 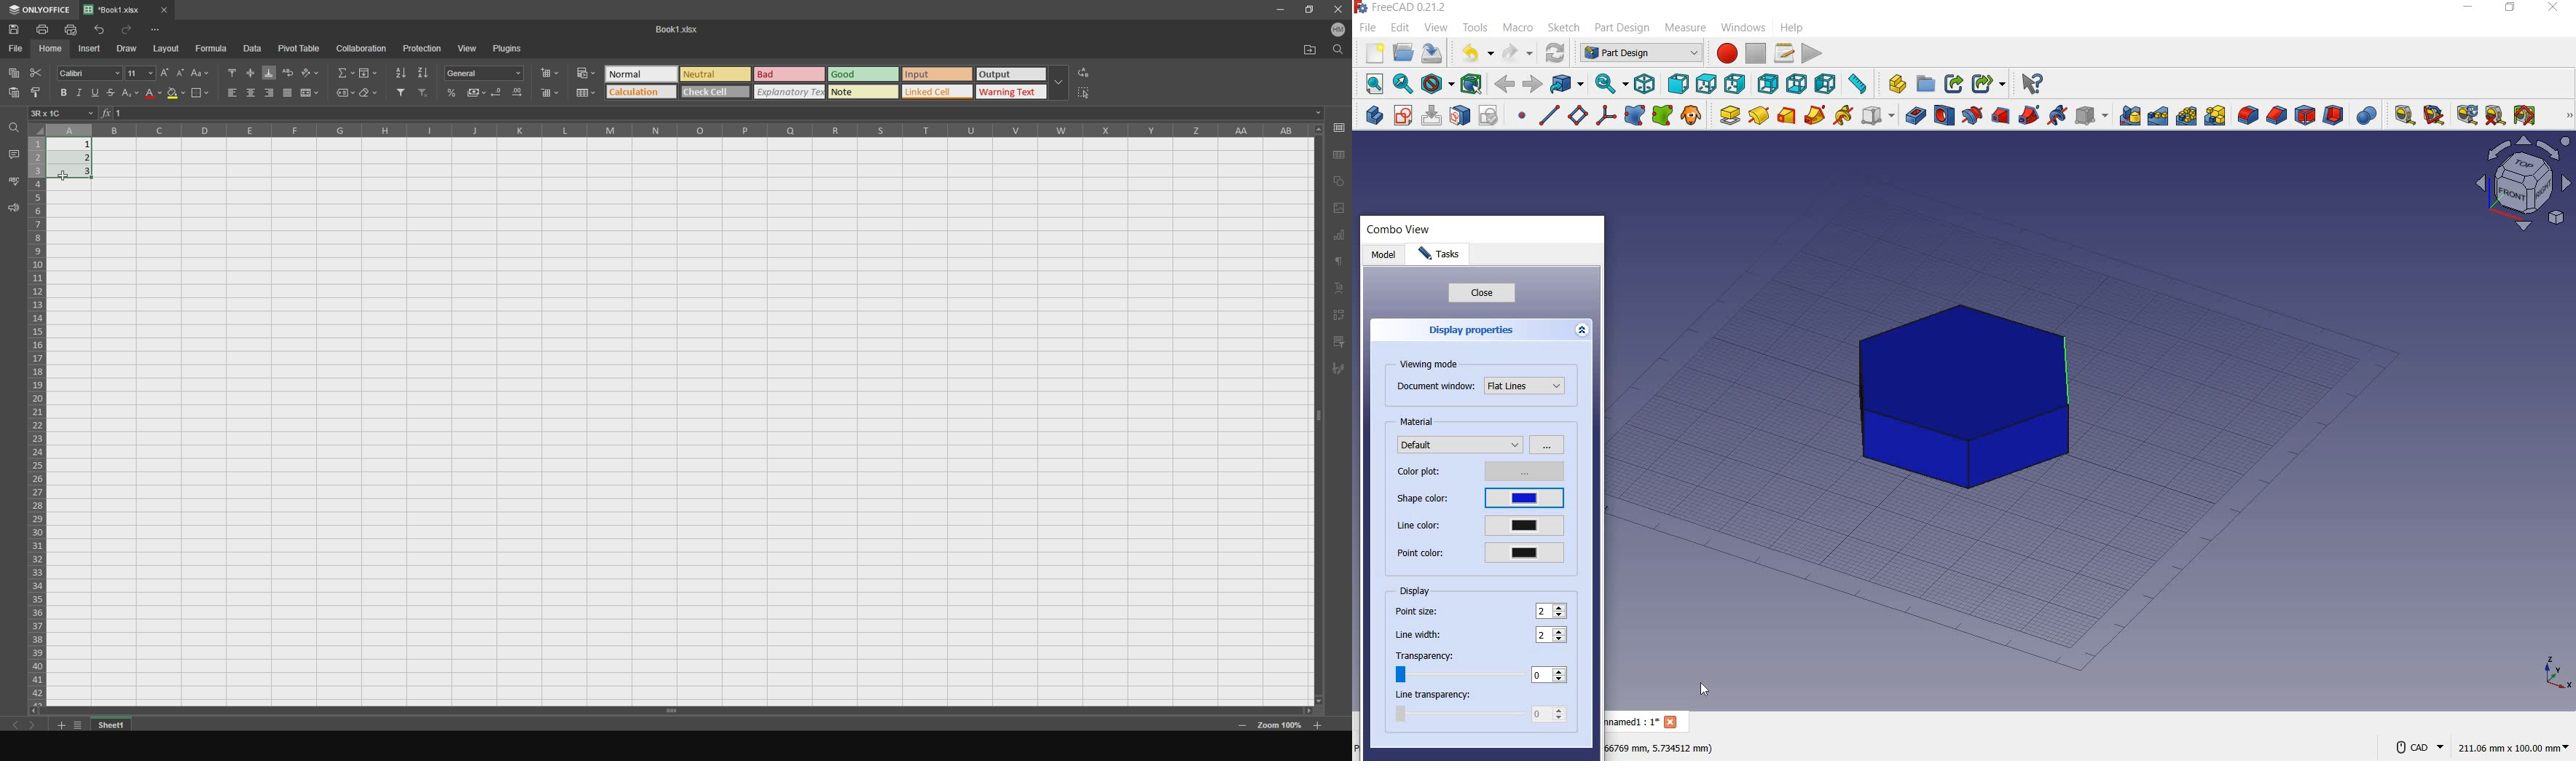 I want to click on default, so click(x=1460, y=444).